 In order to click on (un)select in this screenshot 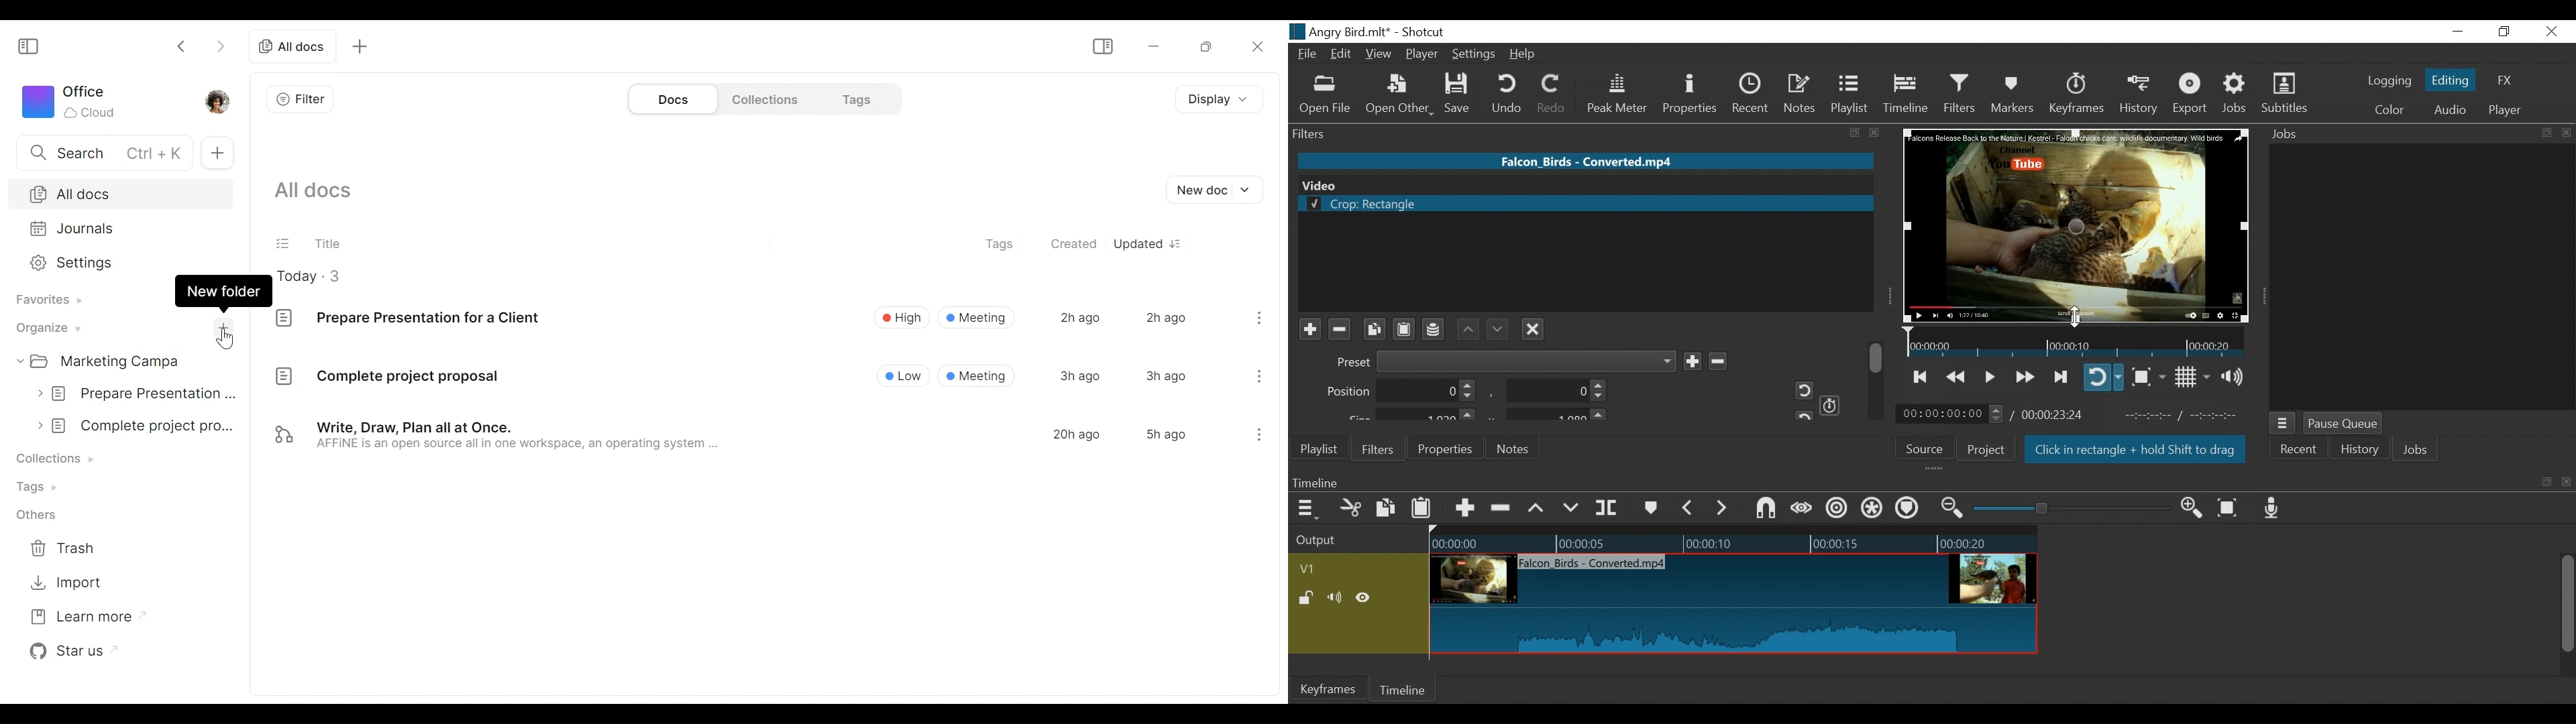, I will do `click(284, 242)`.